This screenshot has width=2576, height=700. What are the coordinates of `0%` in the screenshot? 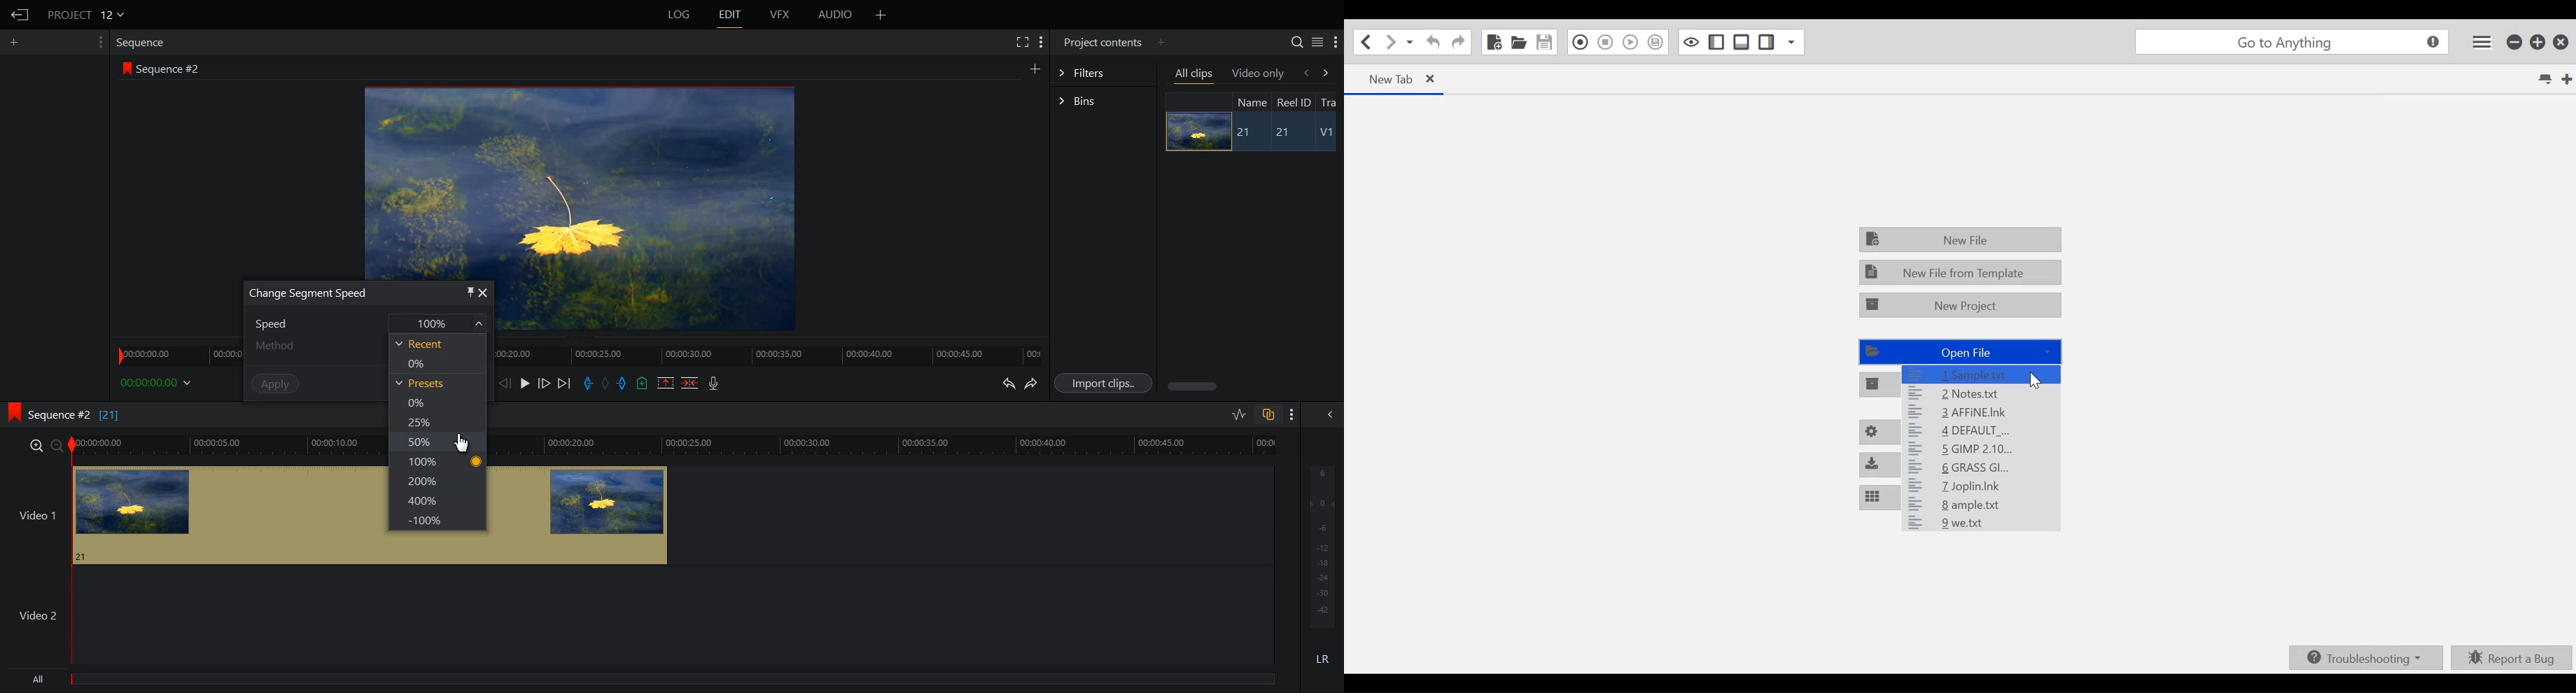 It's located at (416, 402).